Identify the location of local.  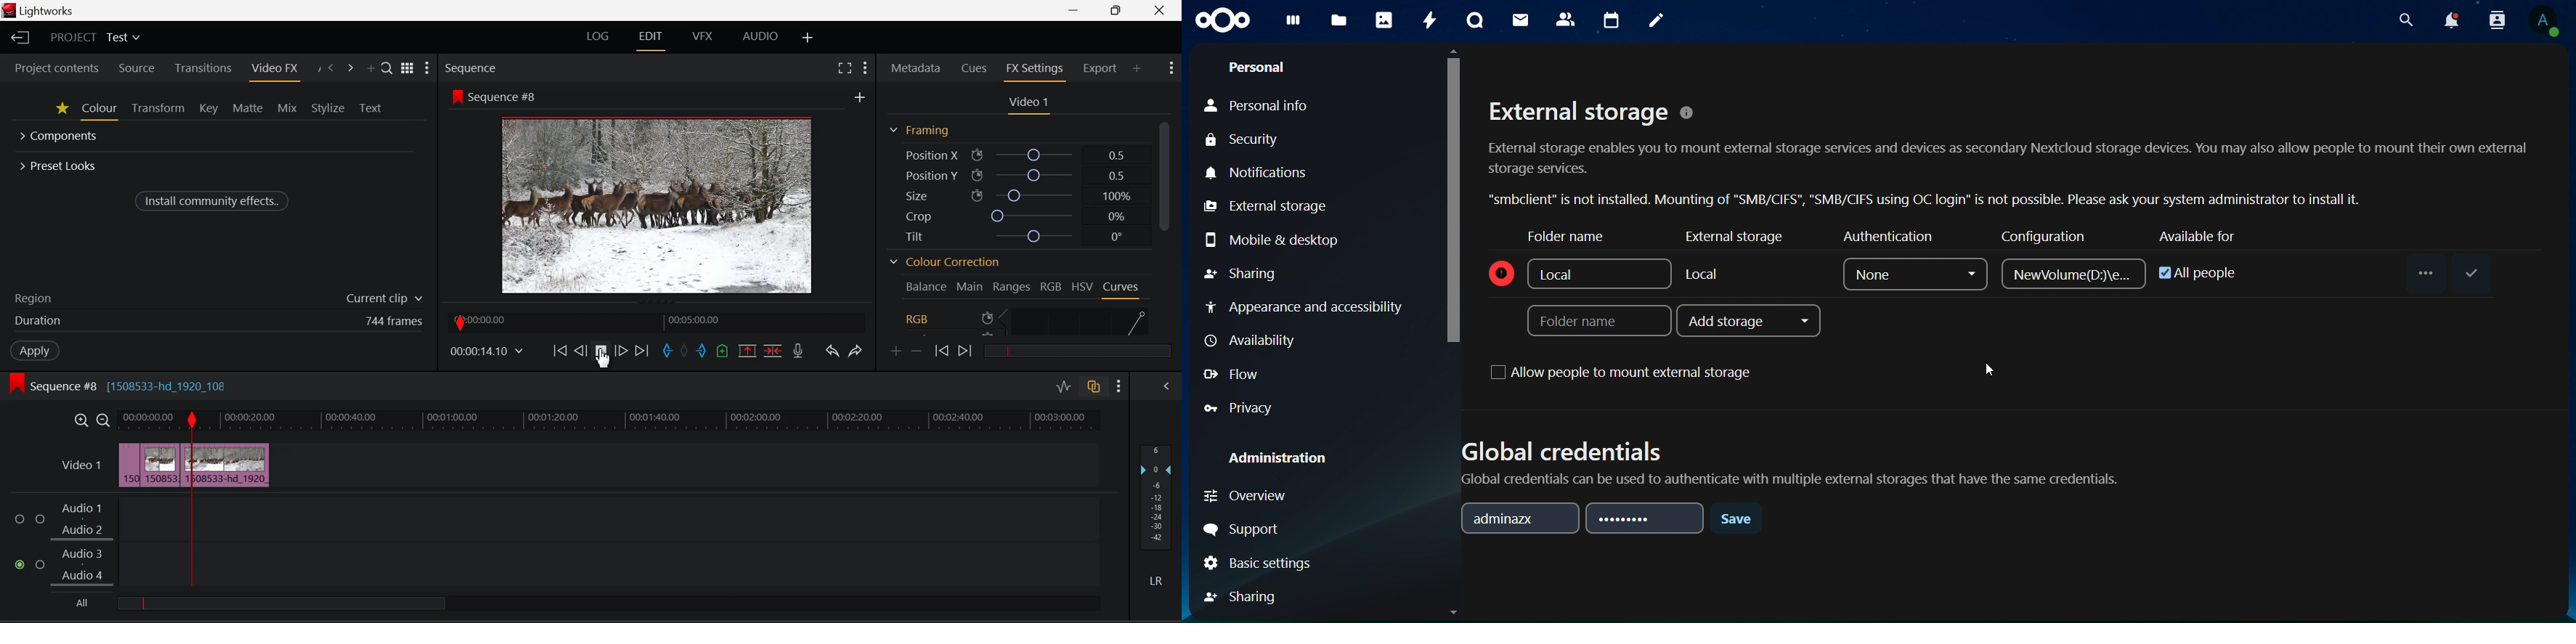
(1602, 273).